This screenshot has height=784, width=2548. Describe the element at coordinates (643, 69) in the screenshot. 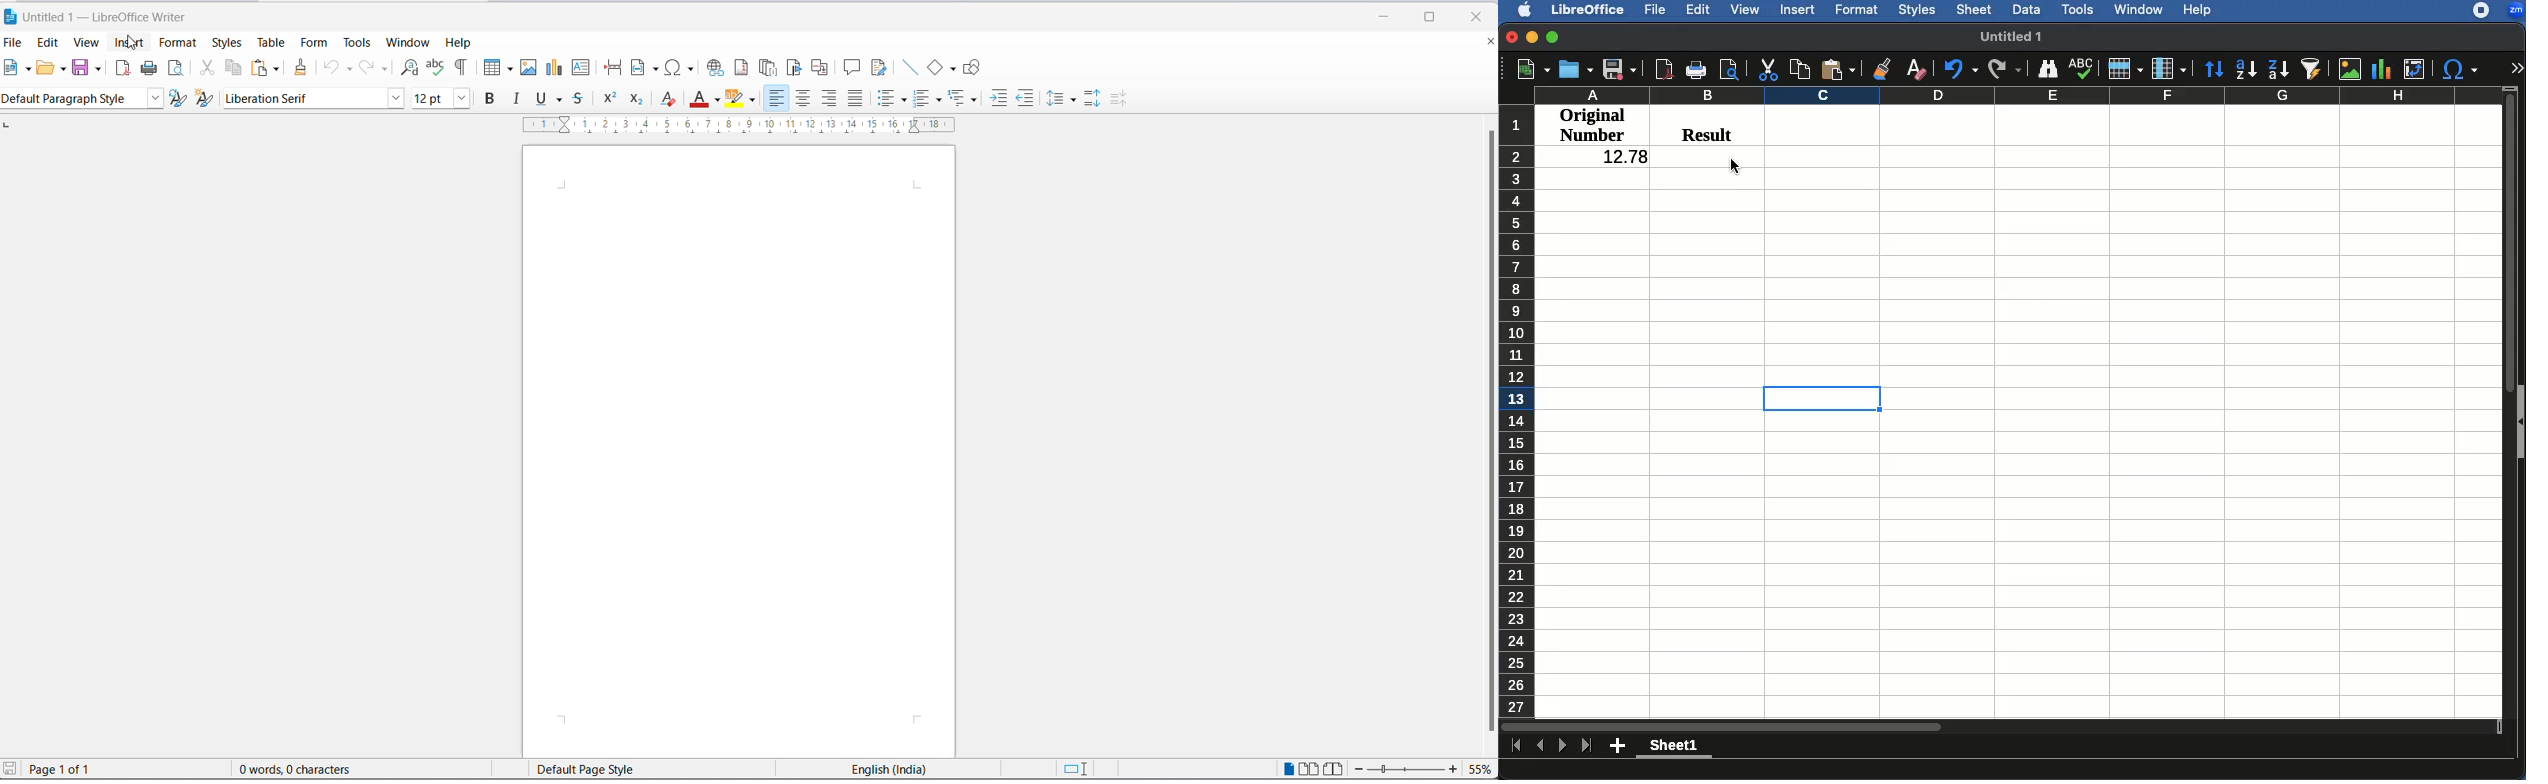

I see `insert field` at that location.